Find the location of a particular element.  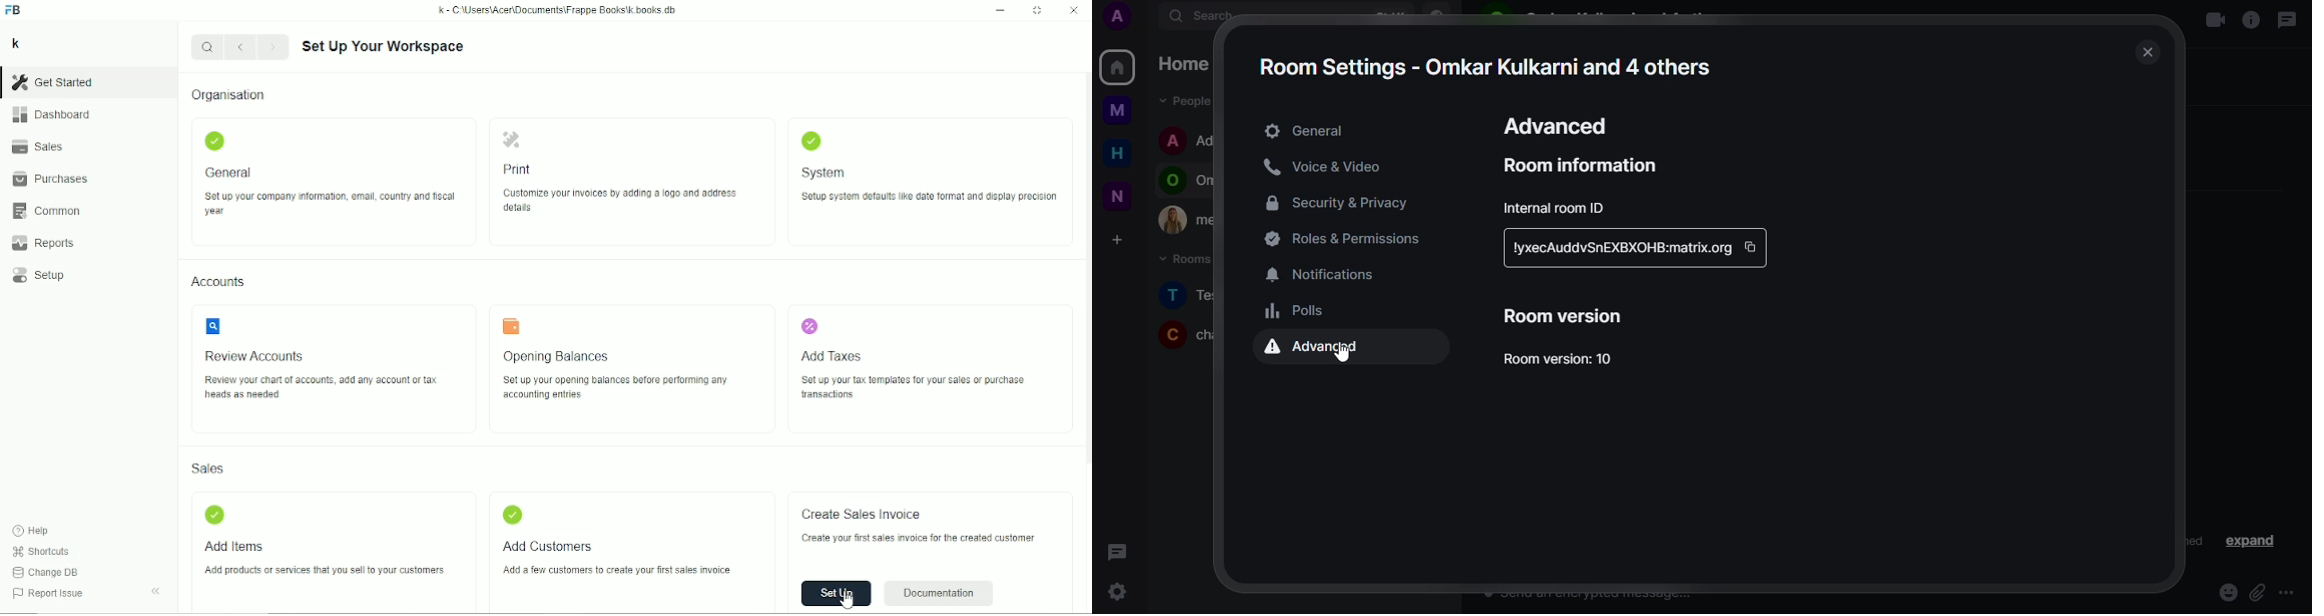

Setup is located at coordinates (40, 275).